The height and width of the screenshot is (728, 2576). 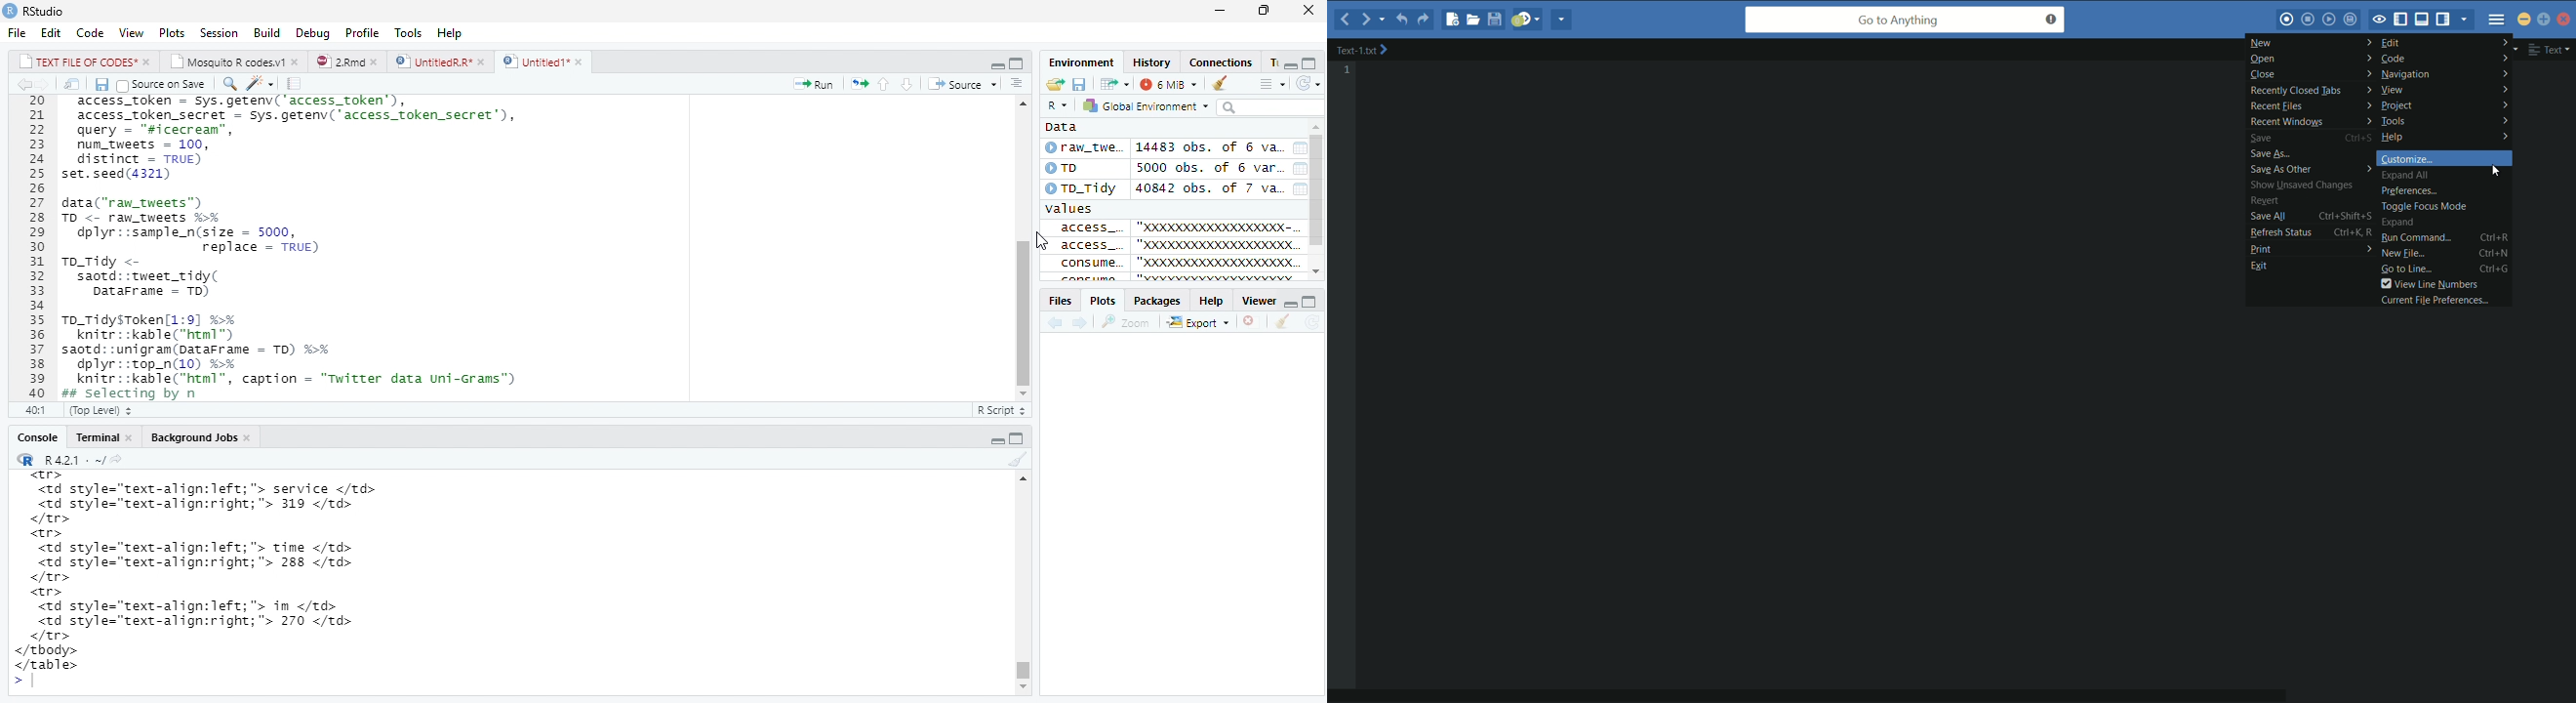 I want to click on clear window, so click(x=1225, y=84).